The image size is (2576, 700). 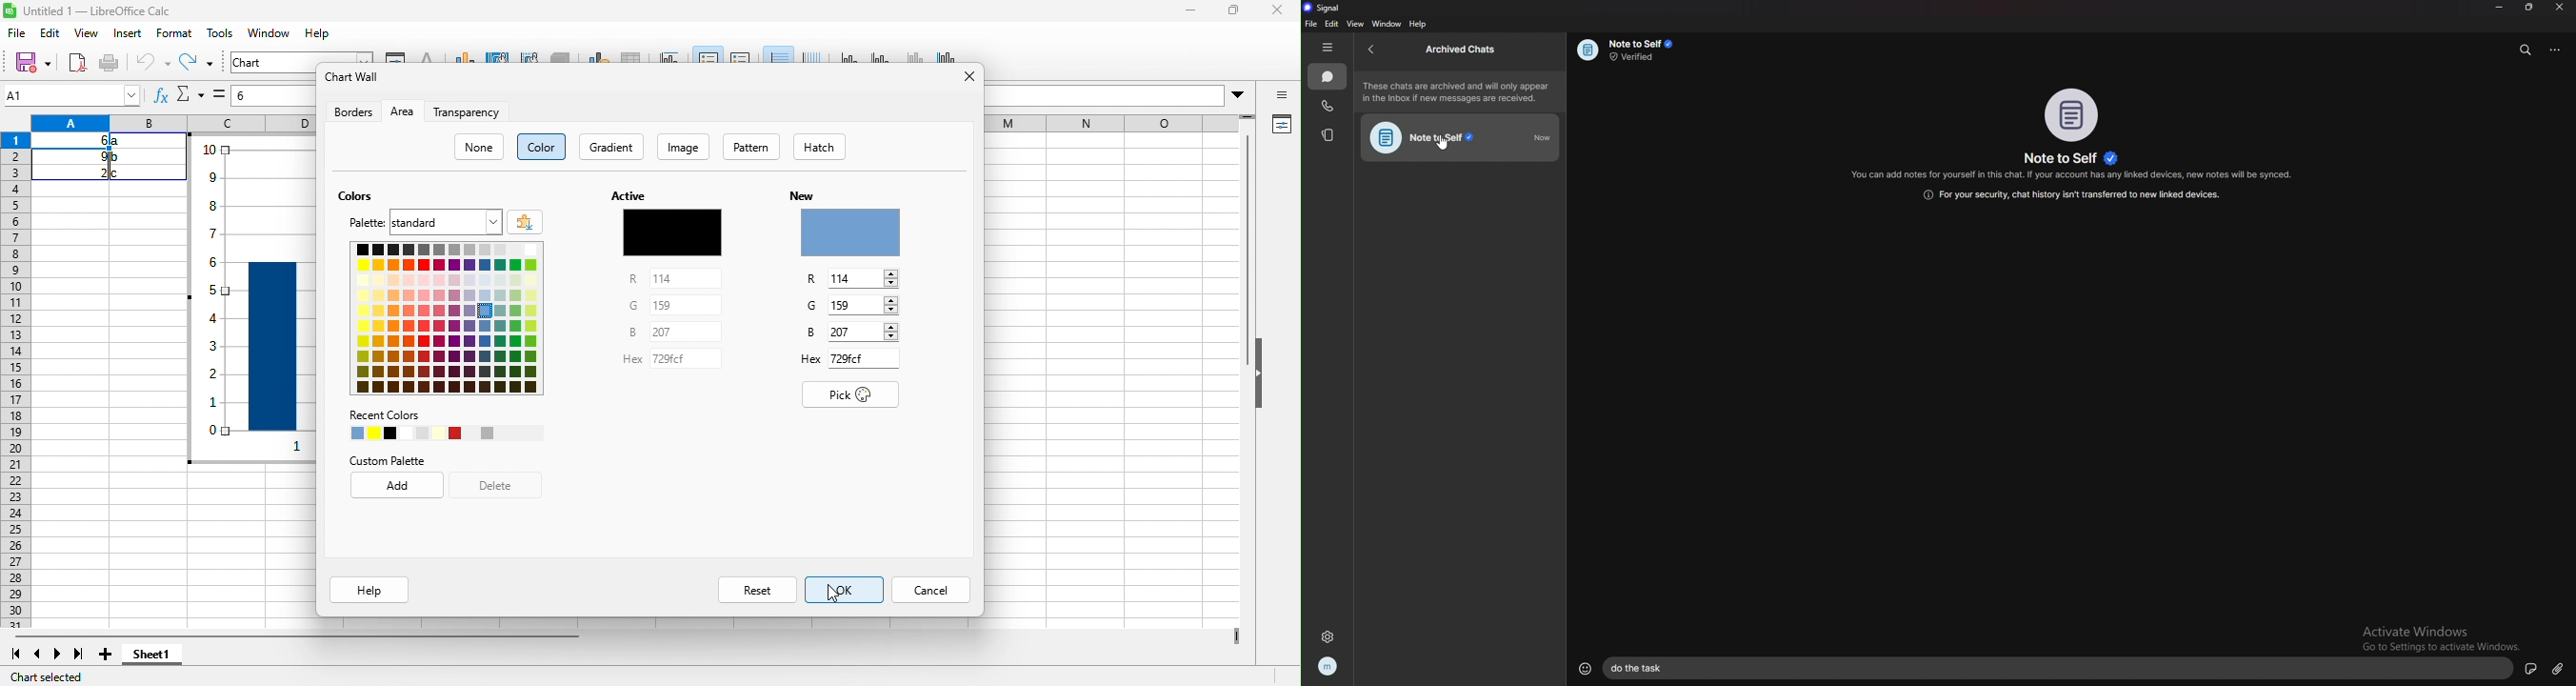 What do you see at coordinates (220, 34) in the screenshot?
I see `tools` at bounding box center [220, 34].